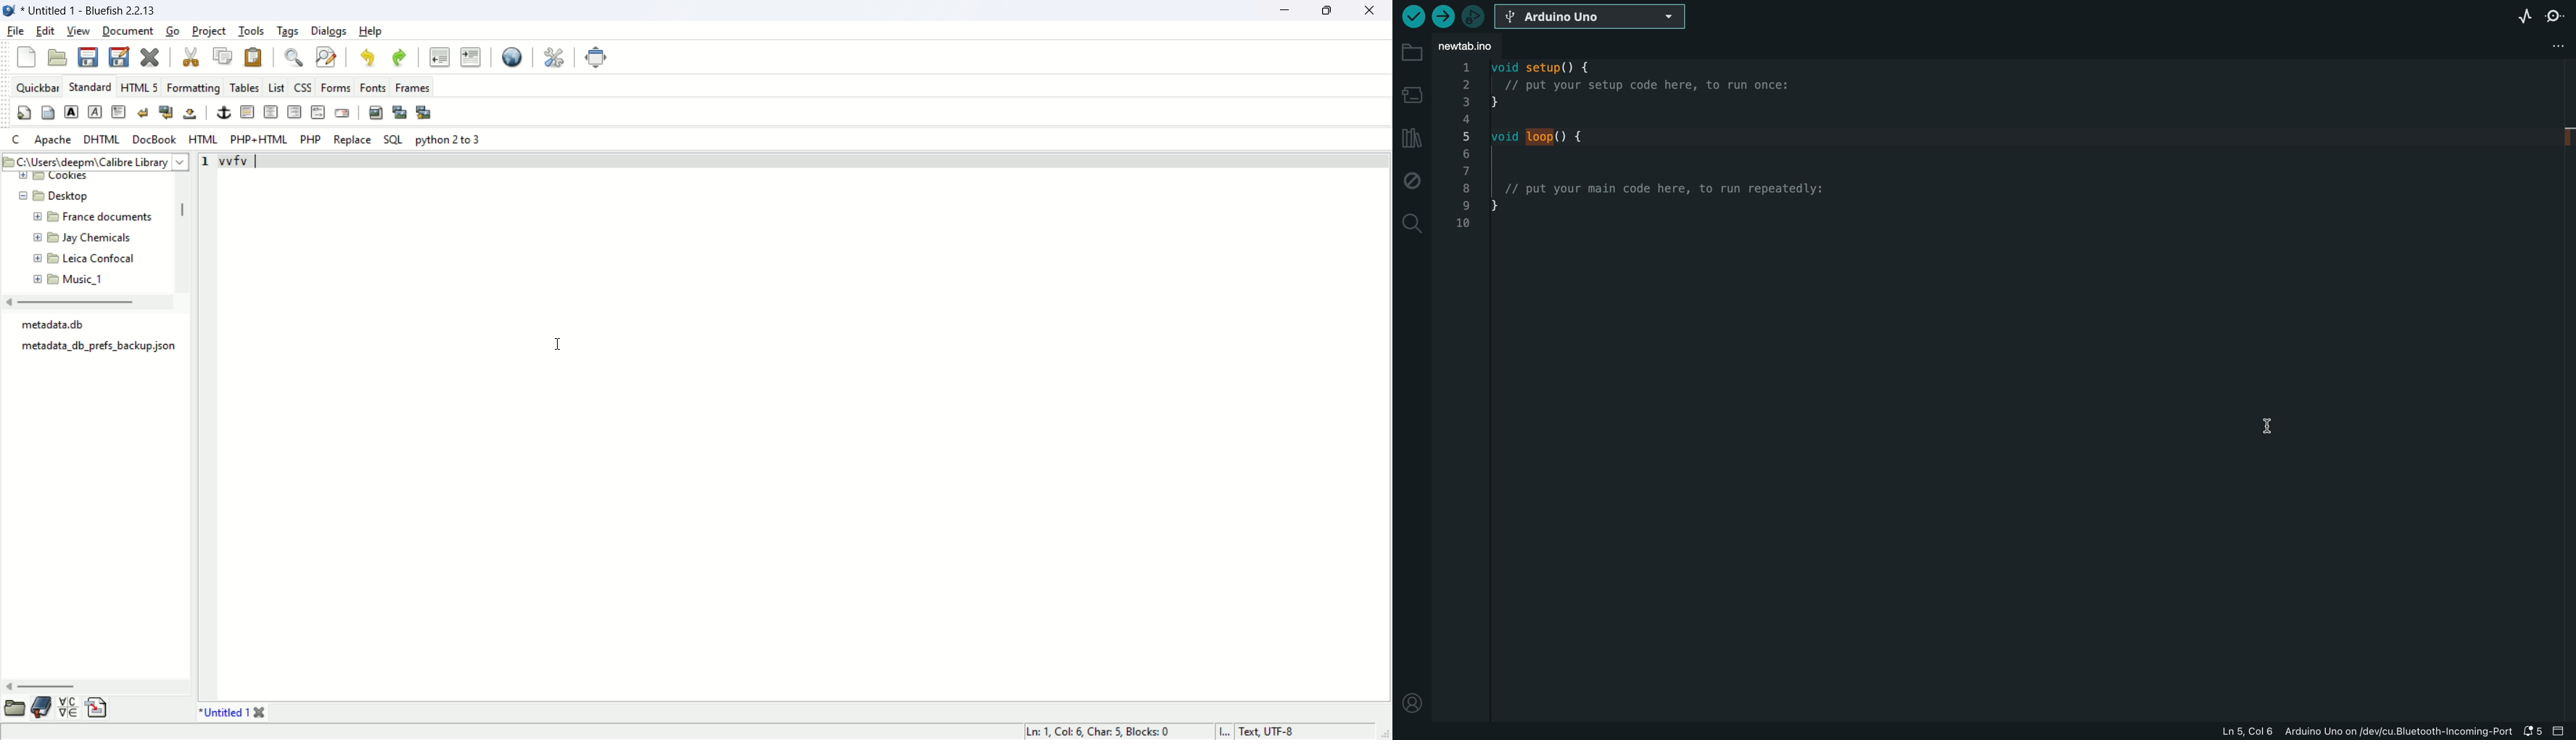 The height and width of the screenshot is (756, 2576). What do you see at coordinates (336, 89) in the screenshot?
I see `forms` at bounding box center [336, 89].